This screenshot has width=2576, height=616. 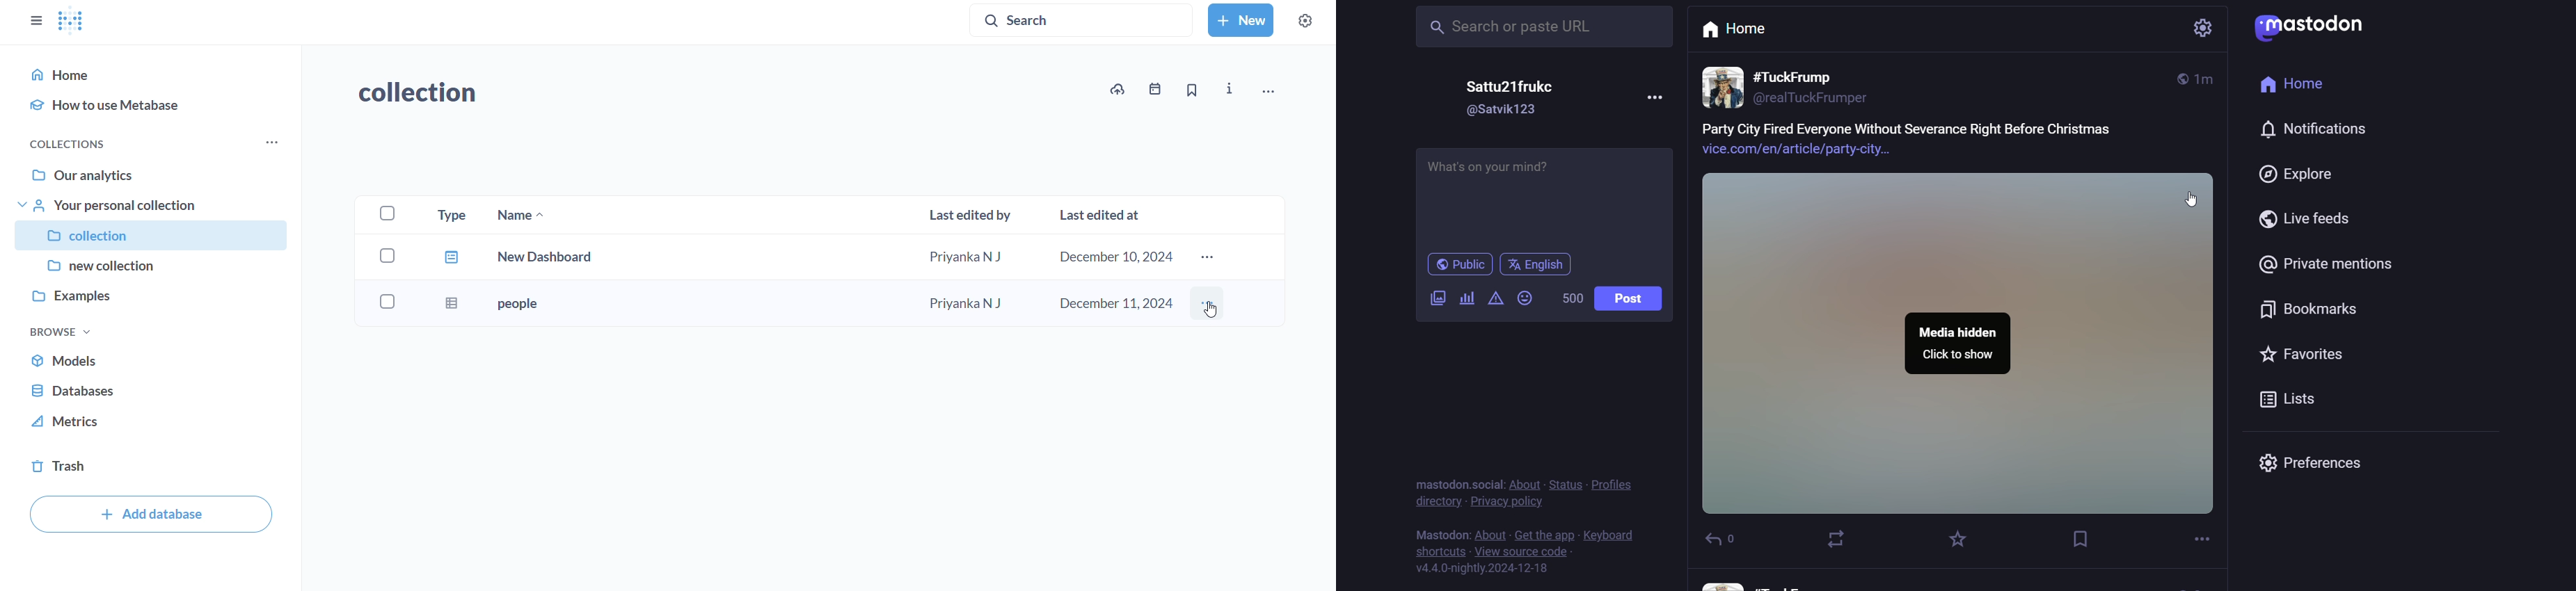 I want to click on User information, so click(x=1816, y=85).